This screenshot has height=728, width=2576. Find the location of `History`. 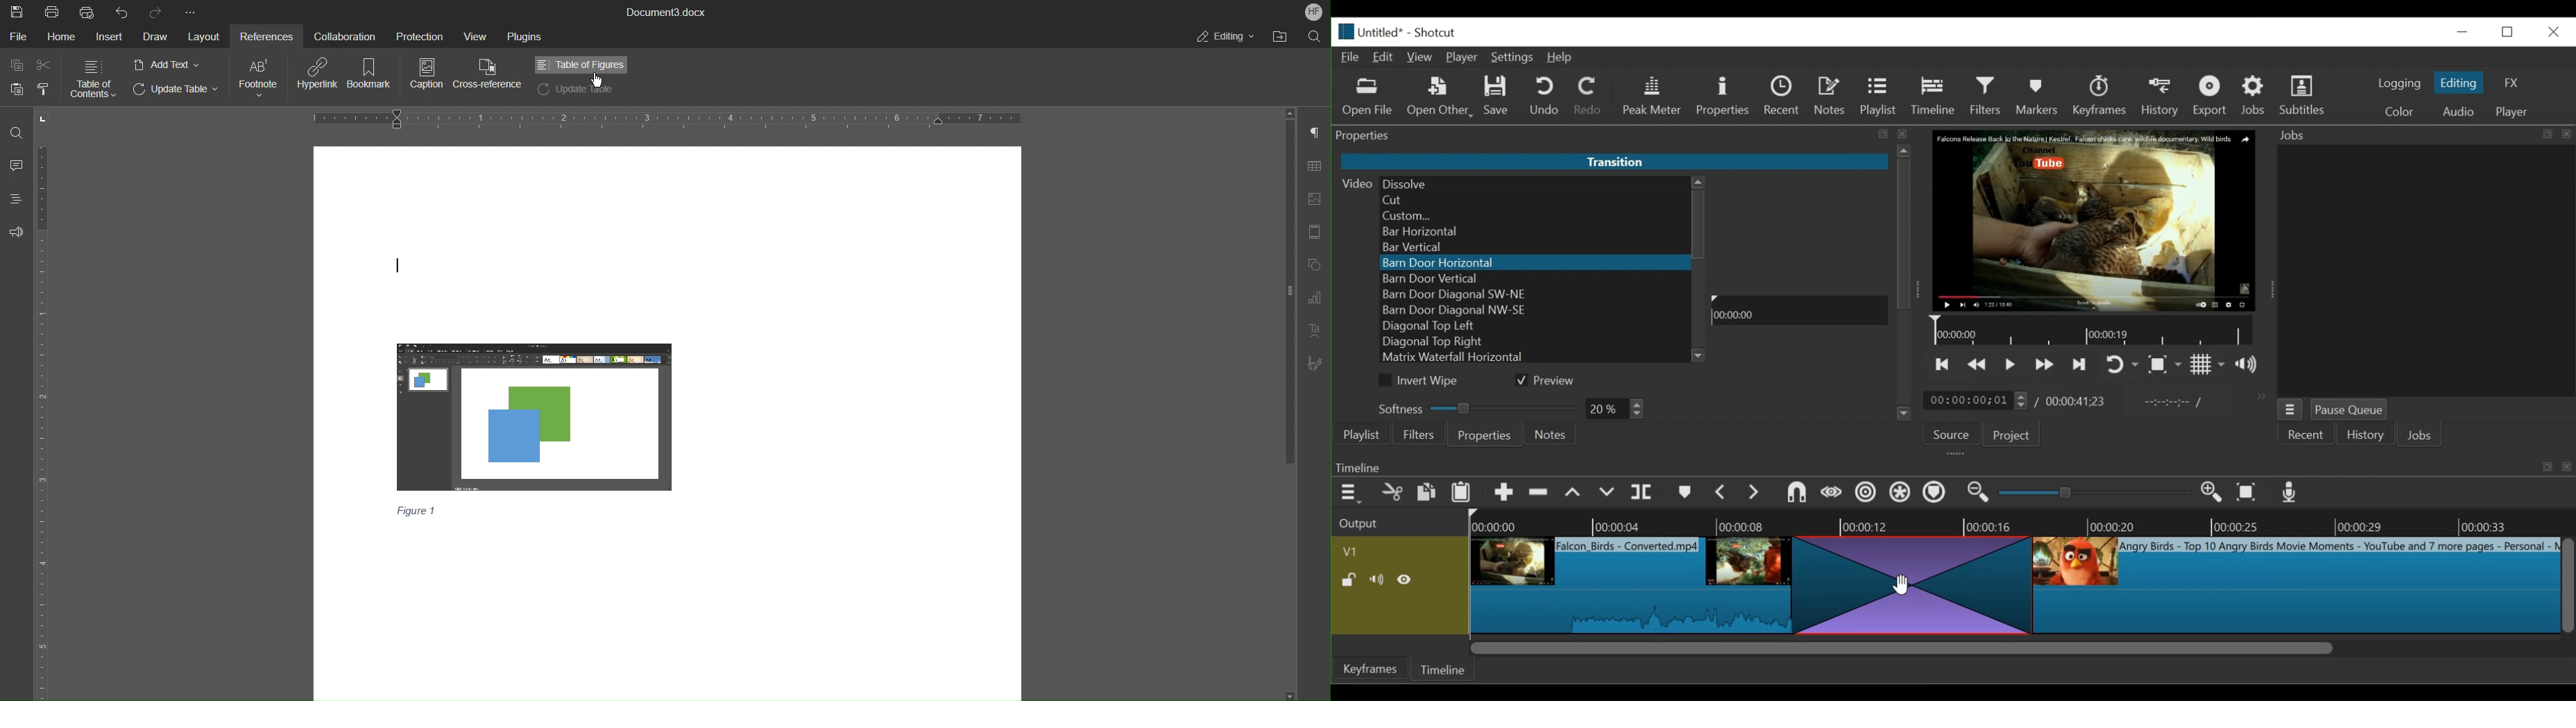

History is located at coordinates (2365, 434).